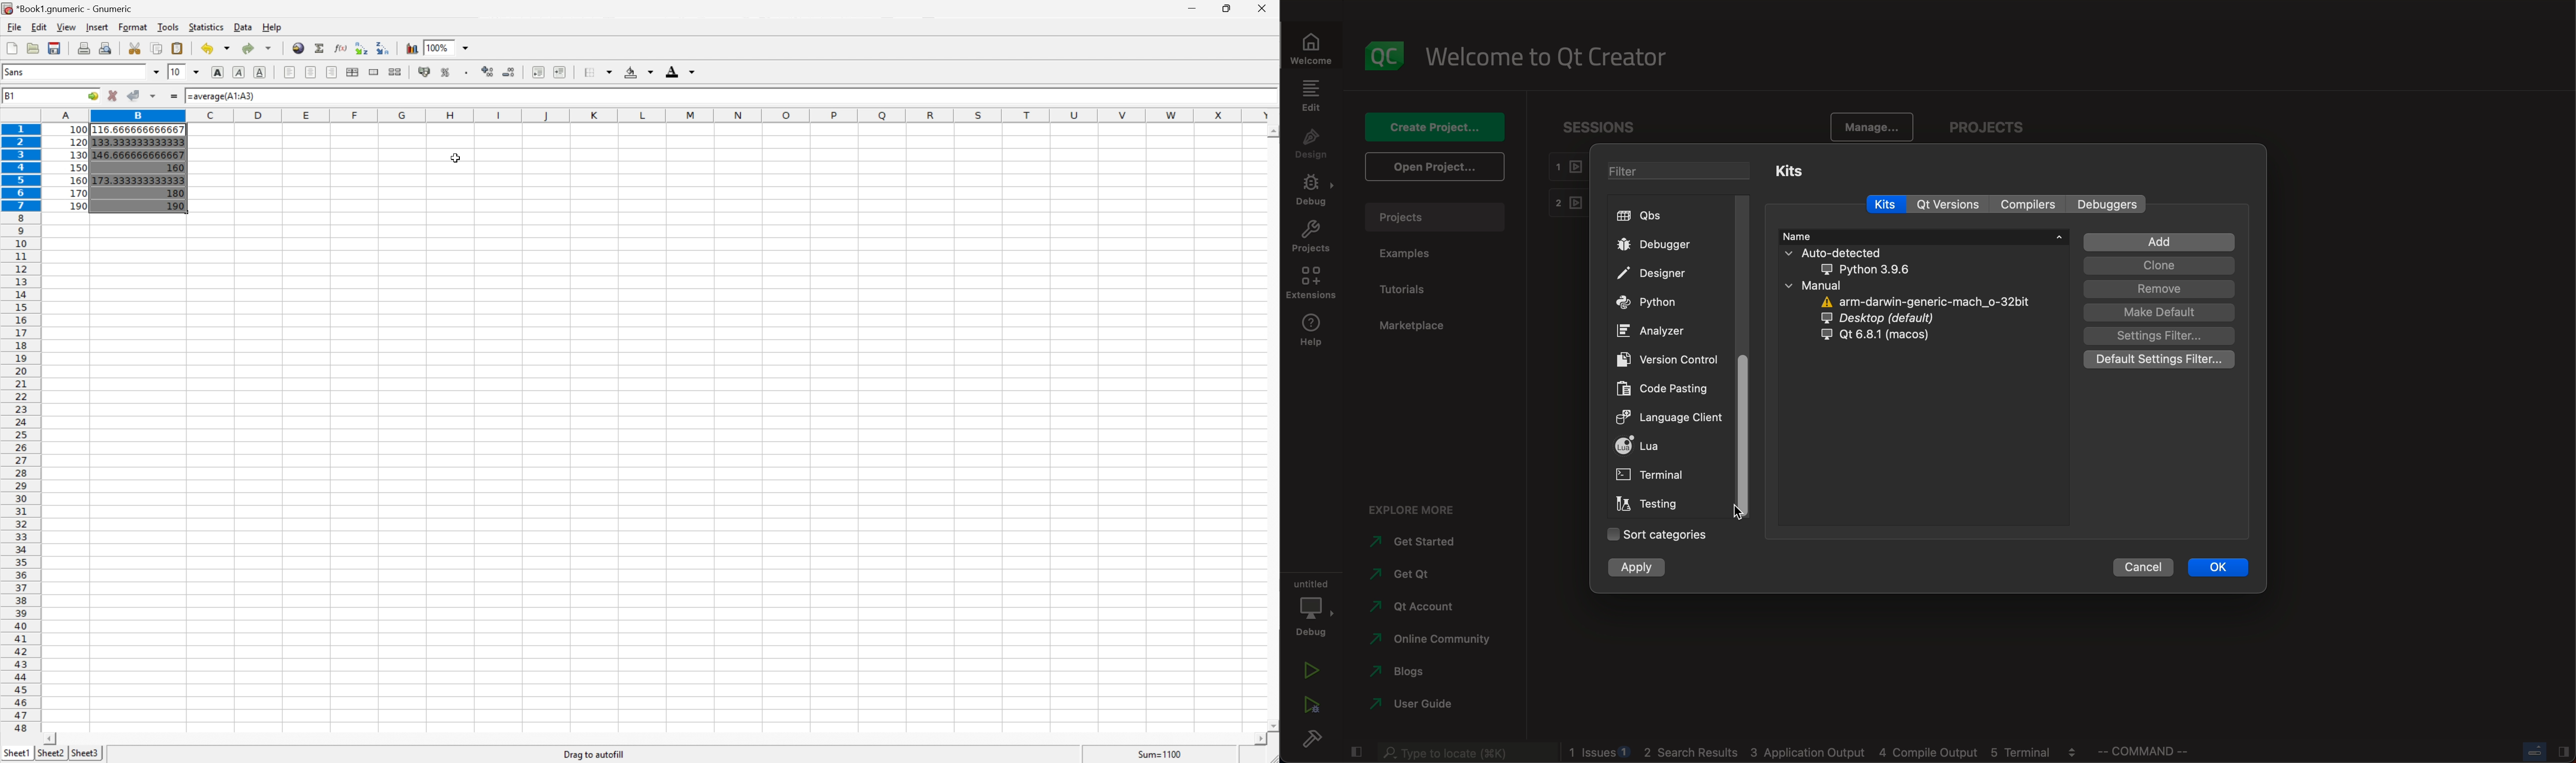  What do you see at coordinates (411, 48) in the screenshot?
I see `Insert a chart` at bounding box center [411, 48].